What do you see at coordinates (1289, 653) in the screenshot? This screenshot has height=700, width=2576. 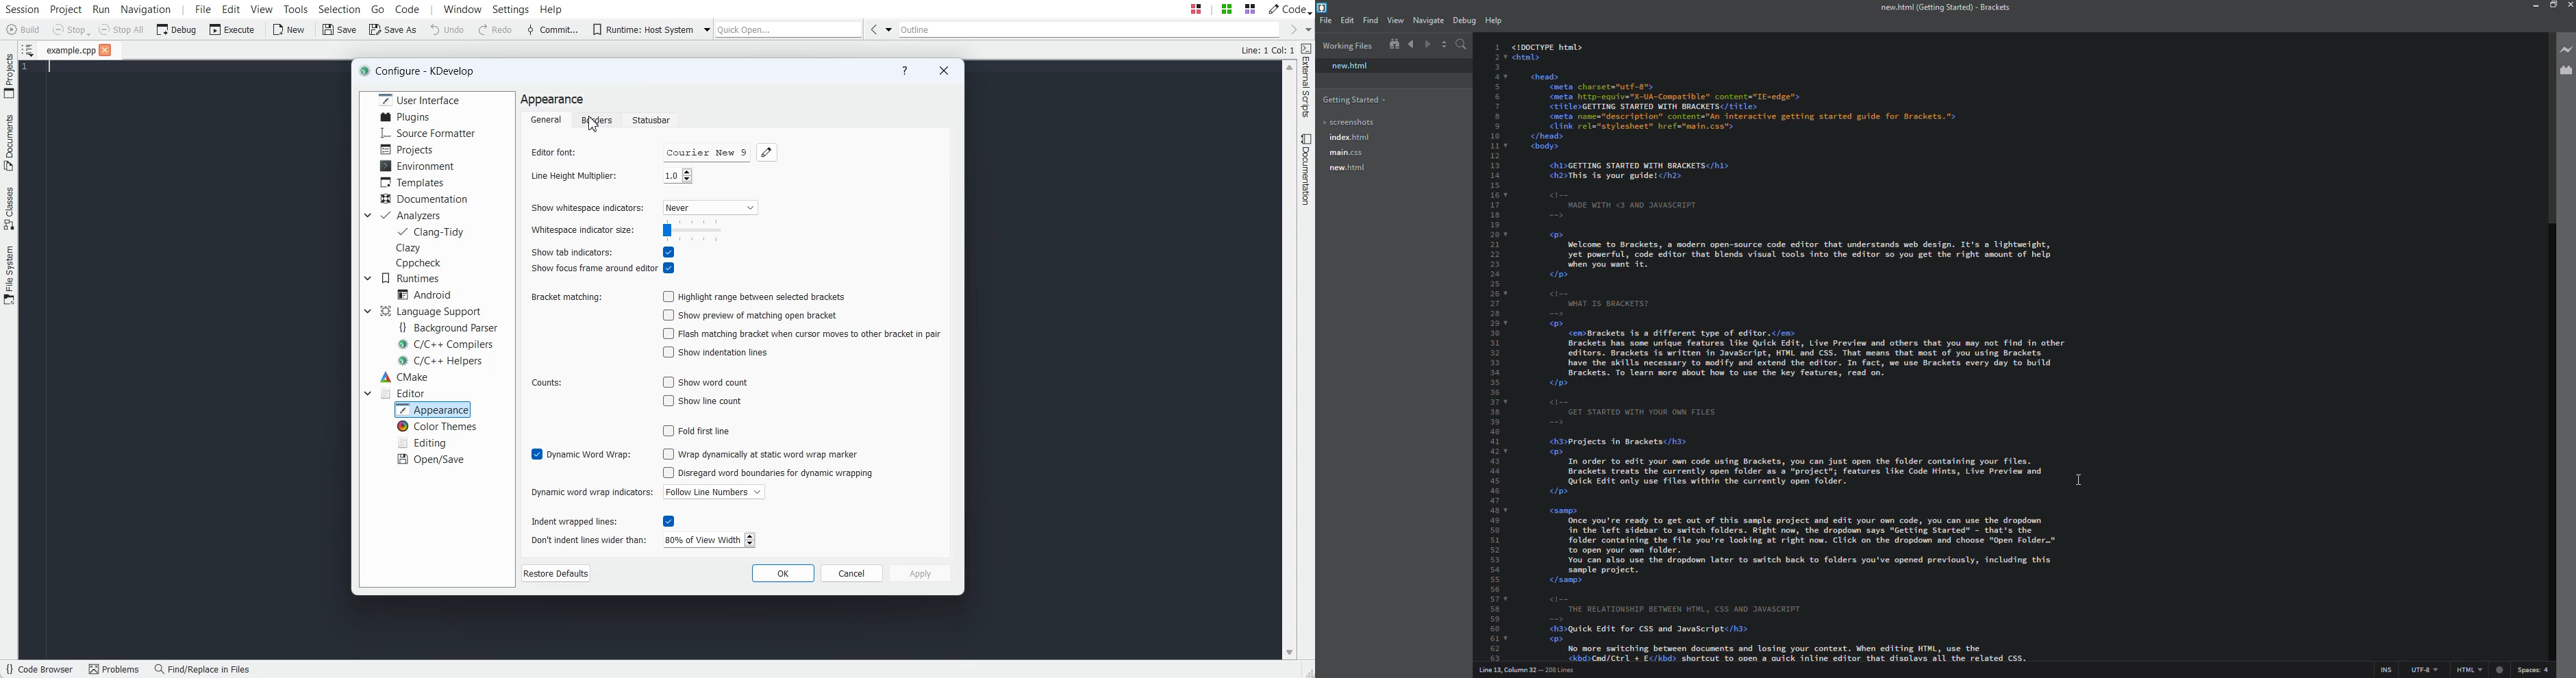 I see `Scroll down` at bounding box center [1289, 653].